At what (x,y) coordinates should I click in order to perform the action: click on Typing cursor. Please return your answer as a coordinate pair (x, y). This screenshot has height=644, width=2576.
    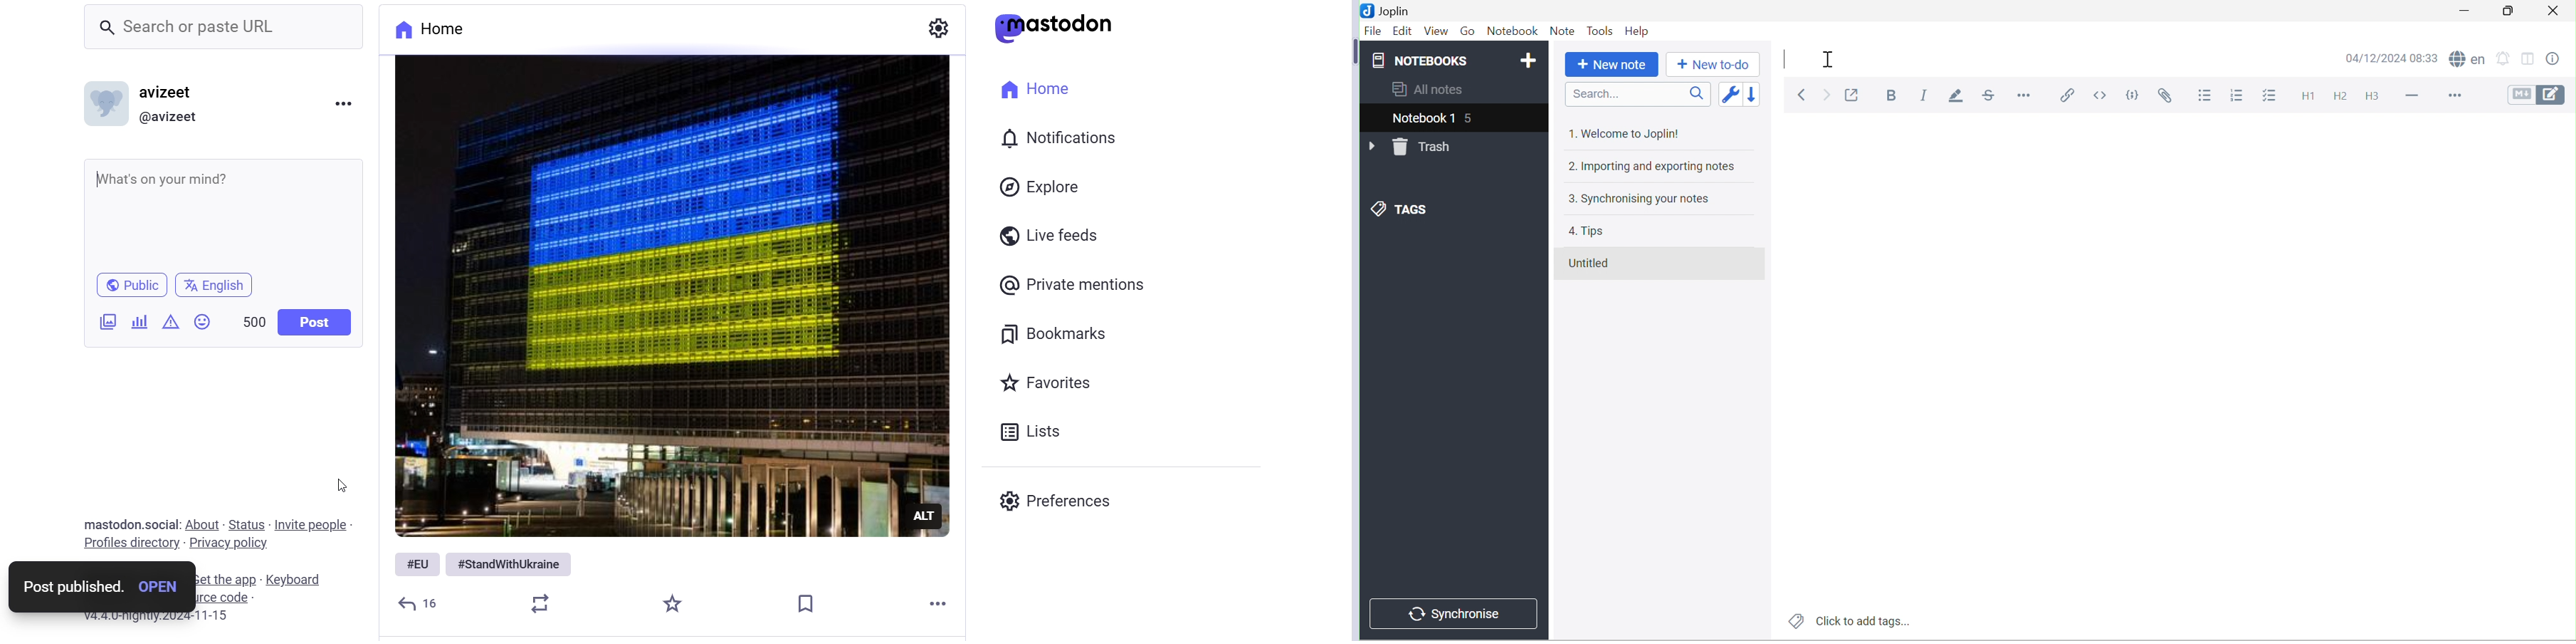
    Looking at the image, I should click on (1783, 60).